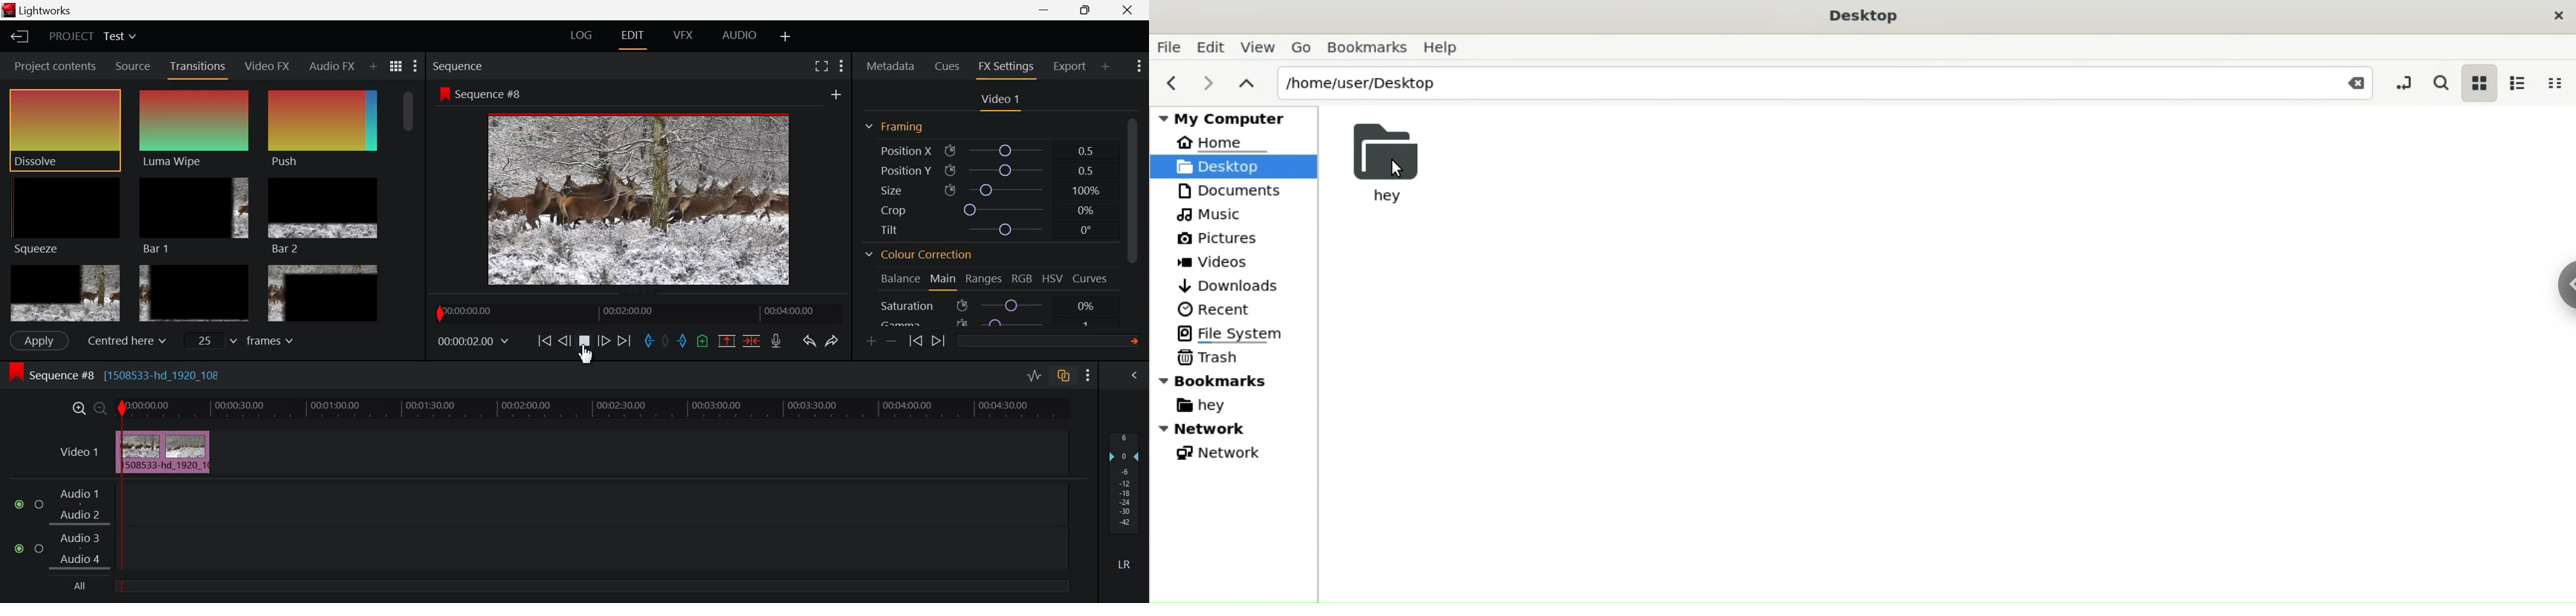  Describe the element at coordinates (635, 35) in the screenshot. I see `EDIT Tab Open` at that location.